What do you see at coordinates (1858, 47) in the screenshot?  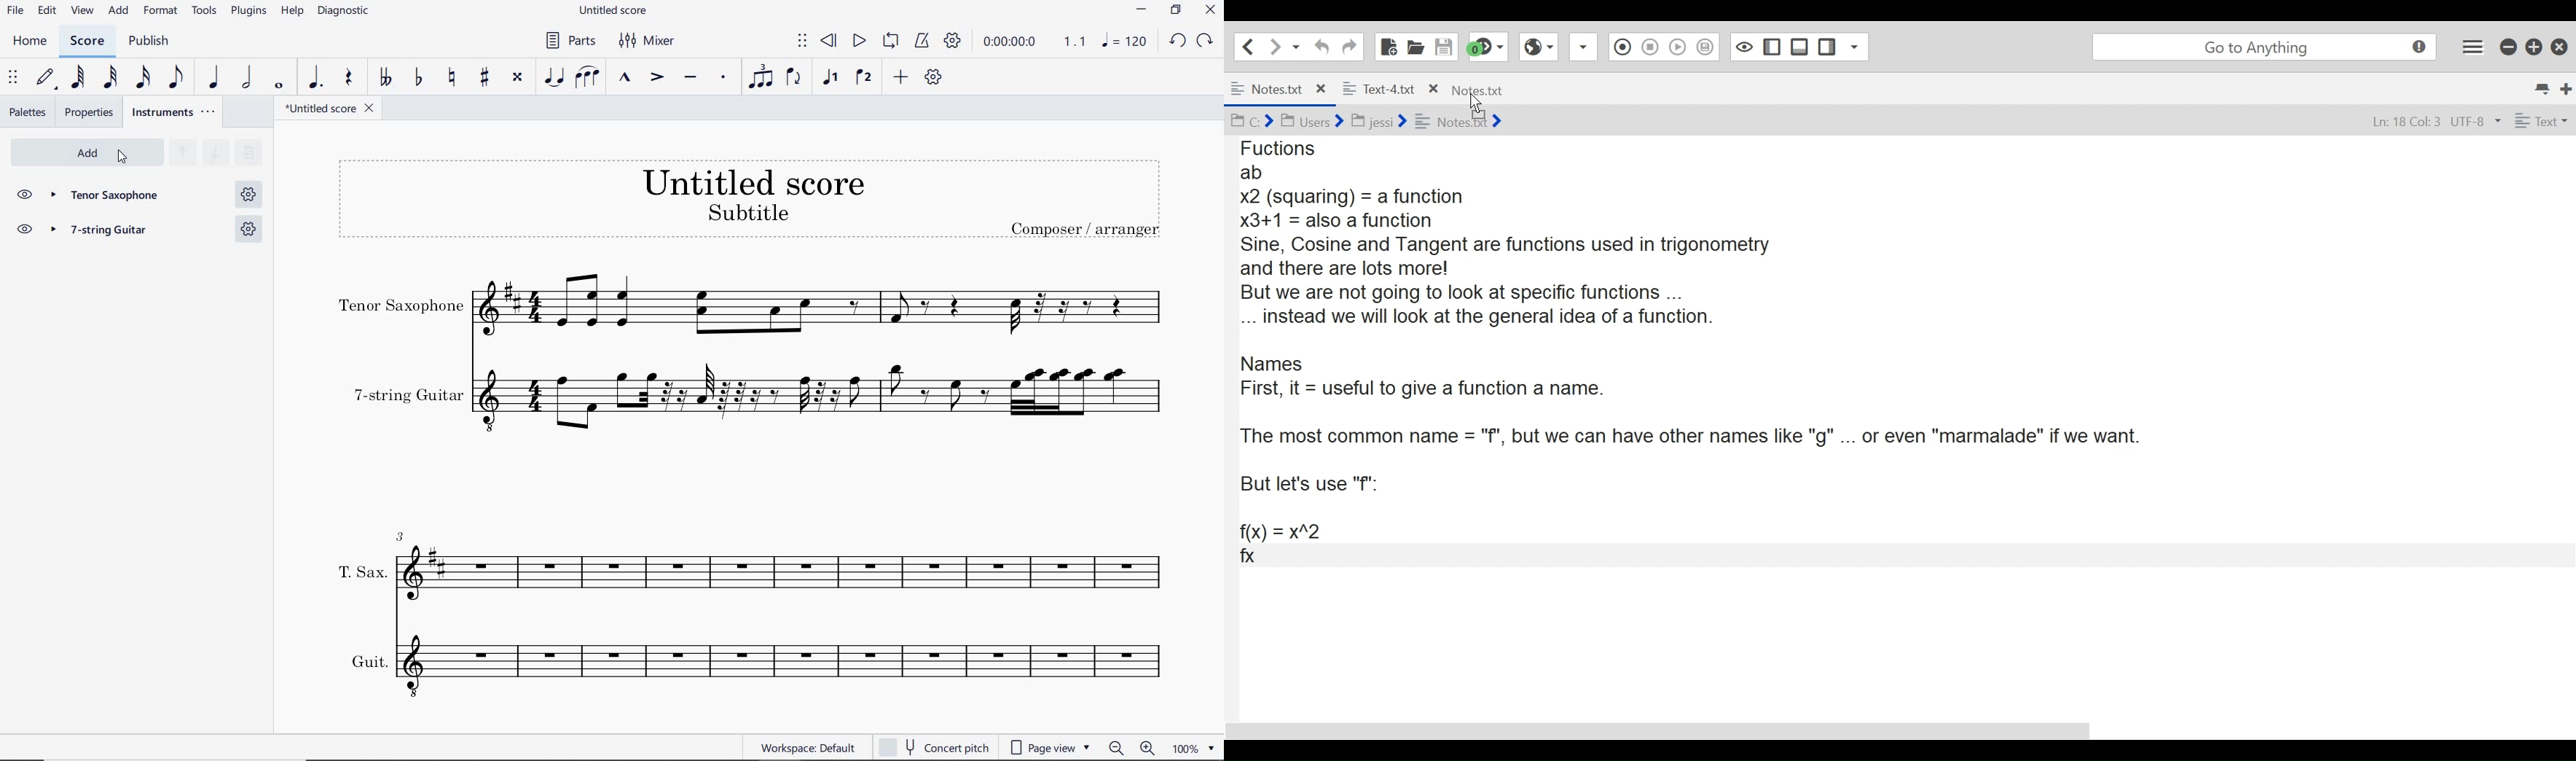 I see `Show Specific Sidebar` at bounding box center [1858, 47].